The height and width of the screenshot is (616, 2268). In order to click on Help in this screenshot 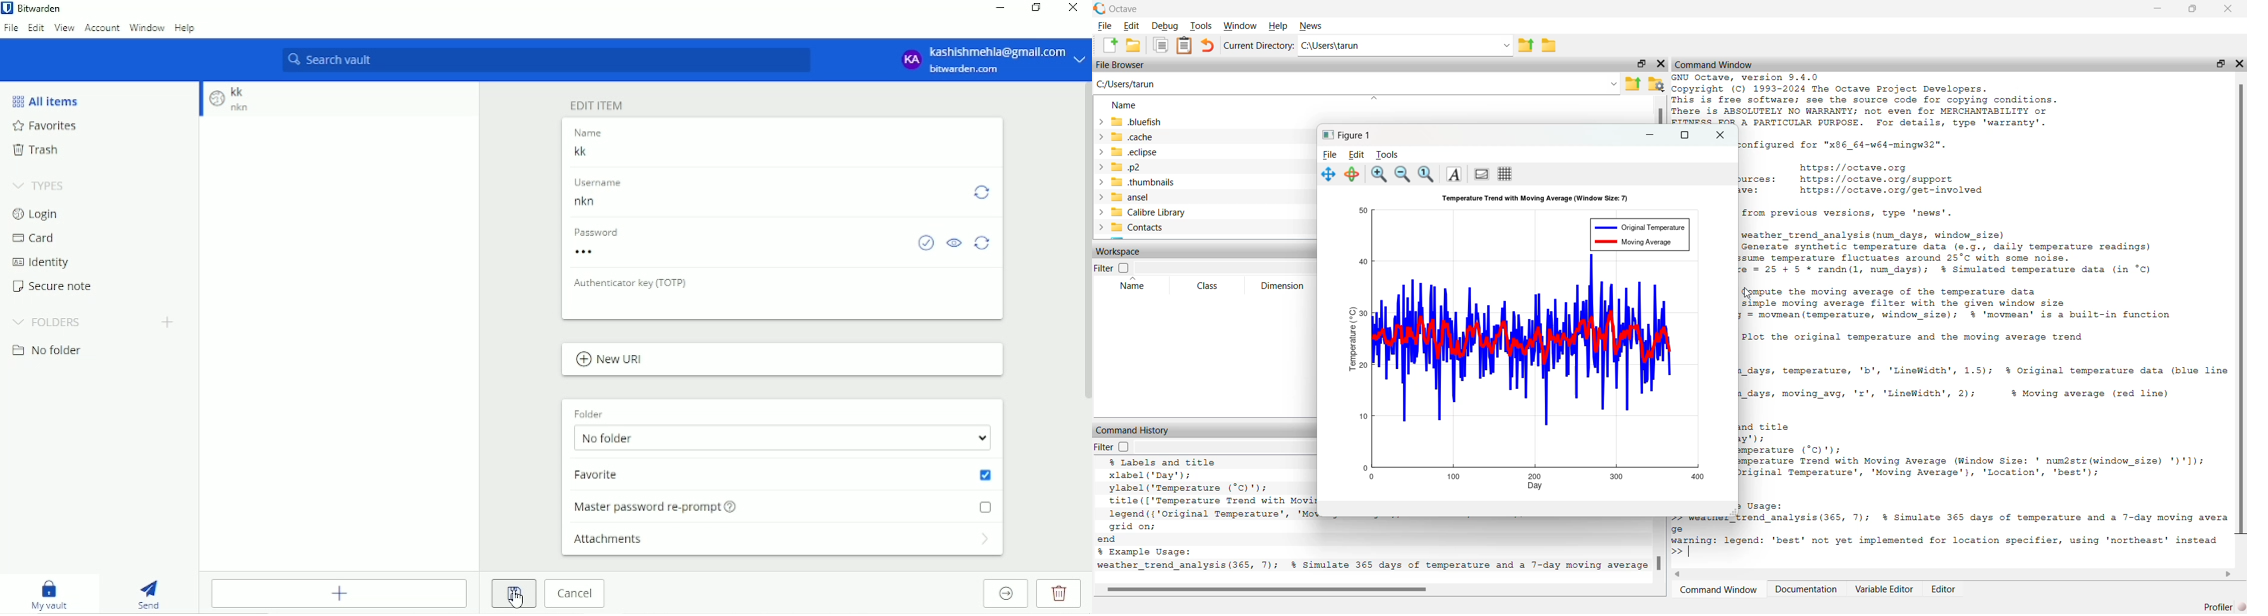, I will do `click(186, 29)`.